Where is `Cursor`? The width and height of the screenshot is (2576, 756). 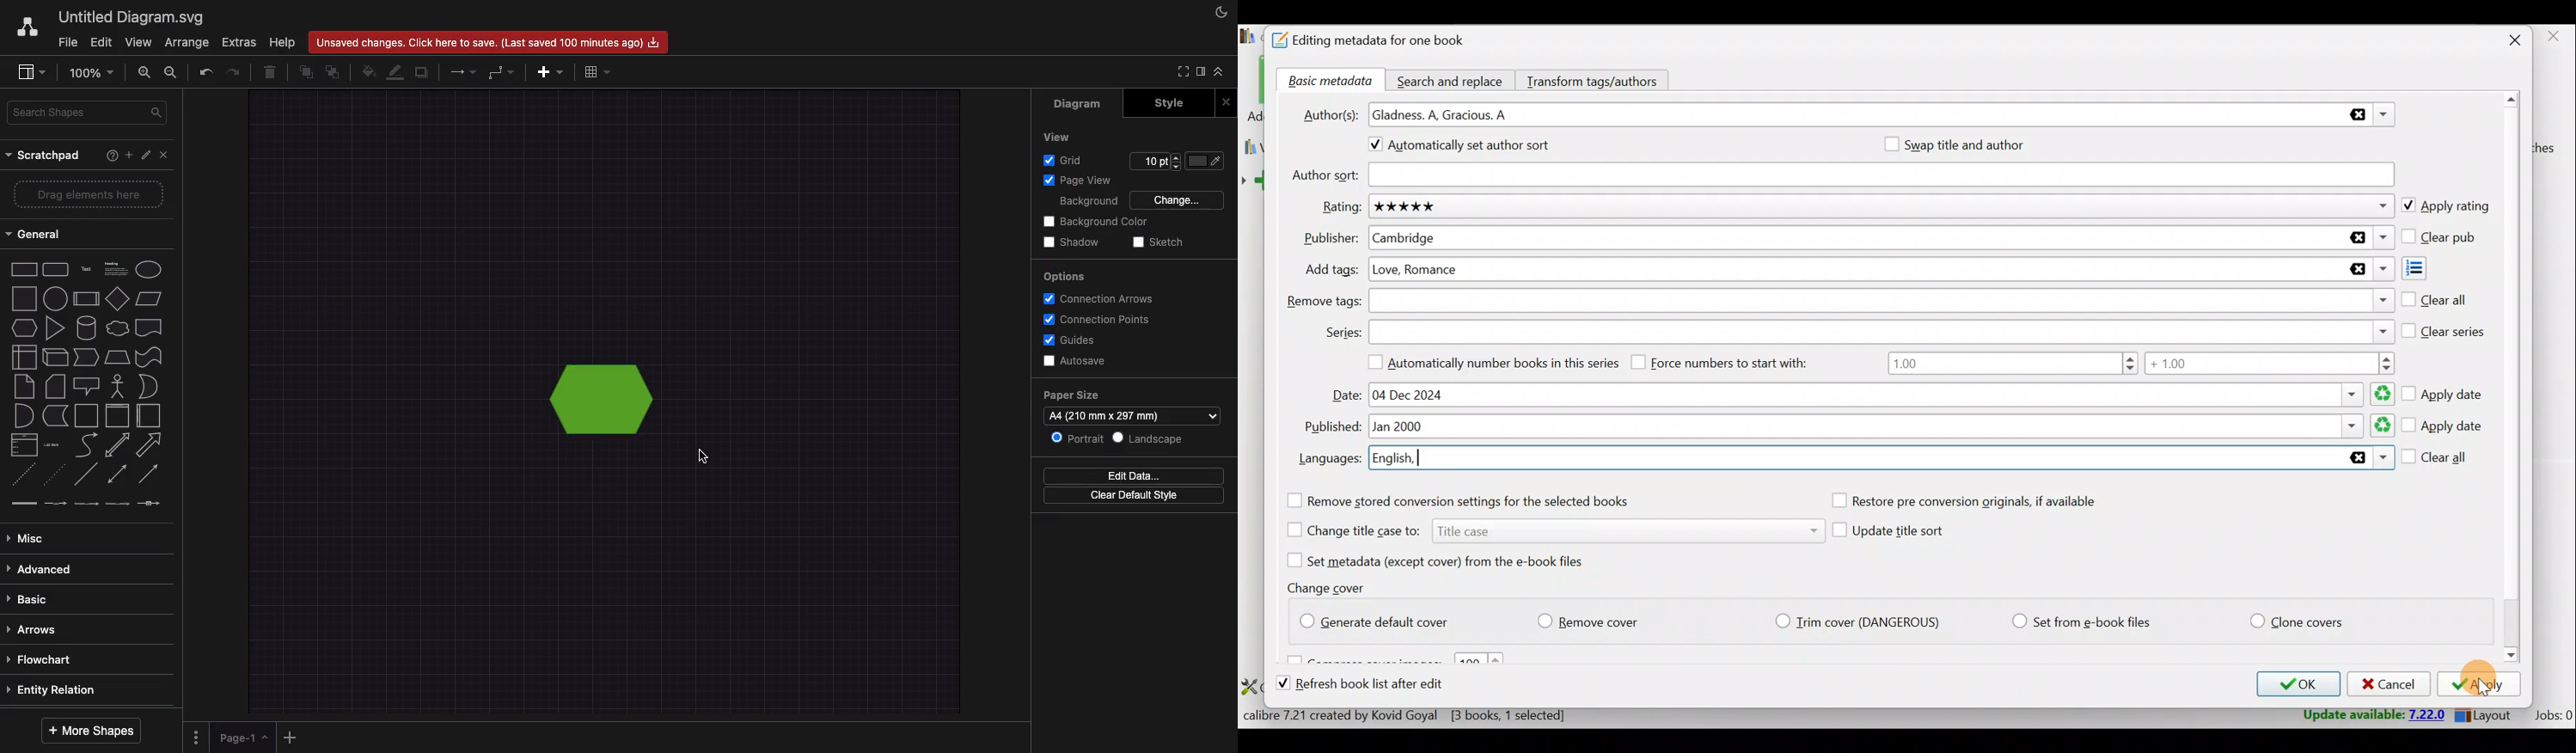
Cursor is located at coordinates (2481, 689).